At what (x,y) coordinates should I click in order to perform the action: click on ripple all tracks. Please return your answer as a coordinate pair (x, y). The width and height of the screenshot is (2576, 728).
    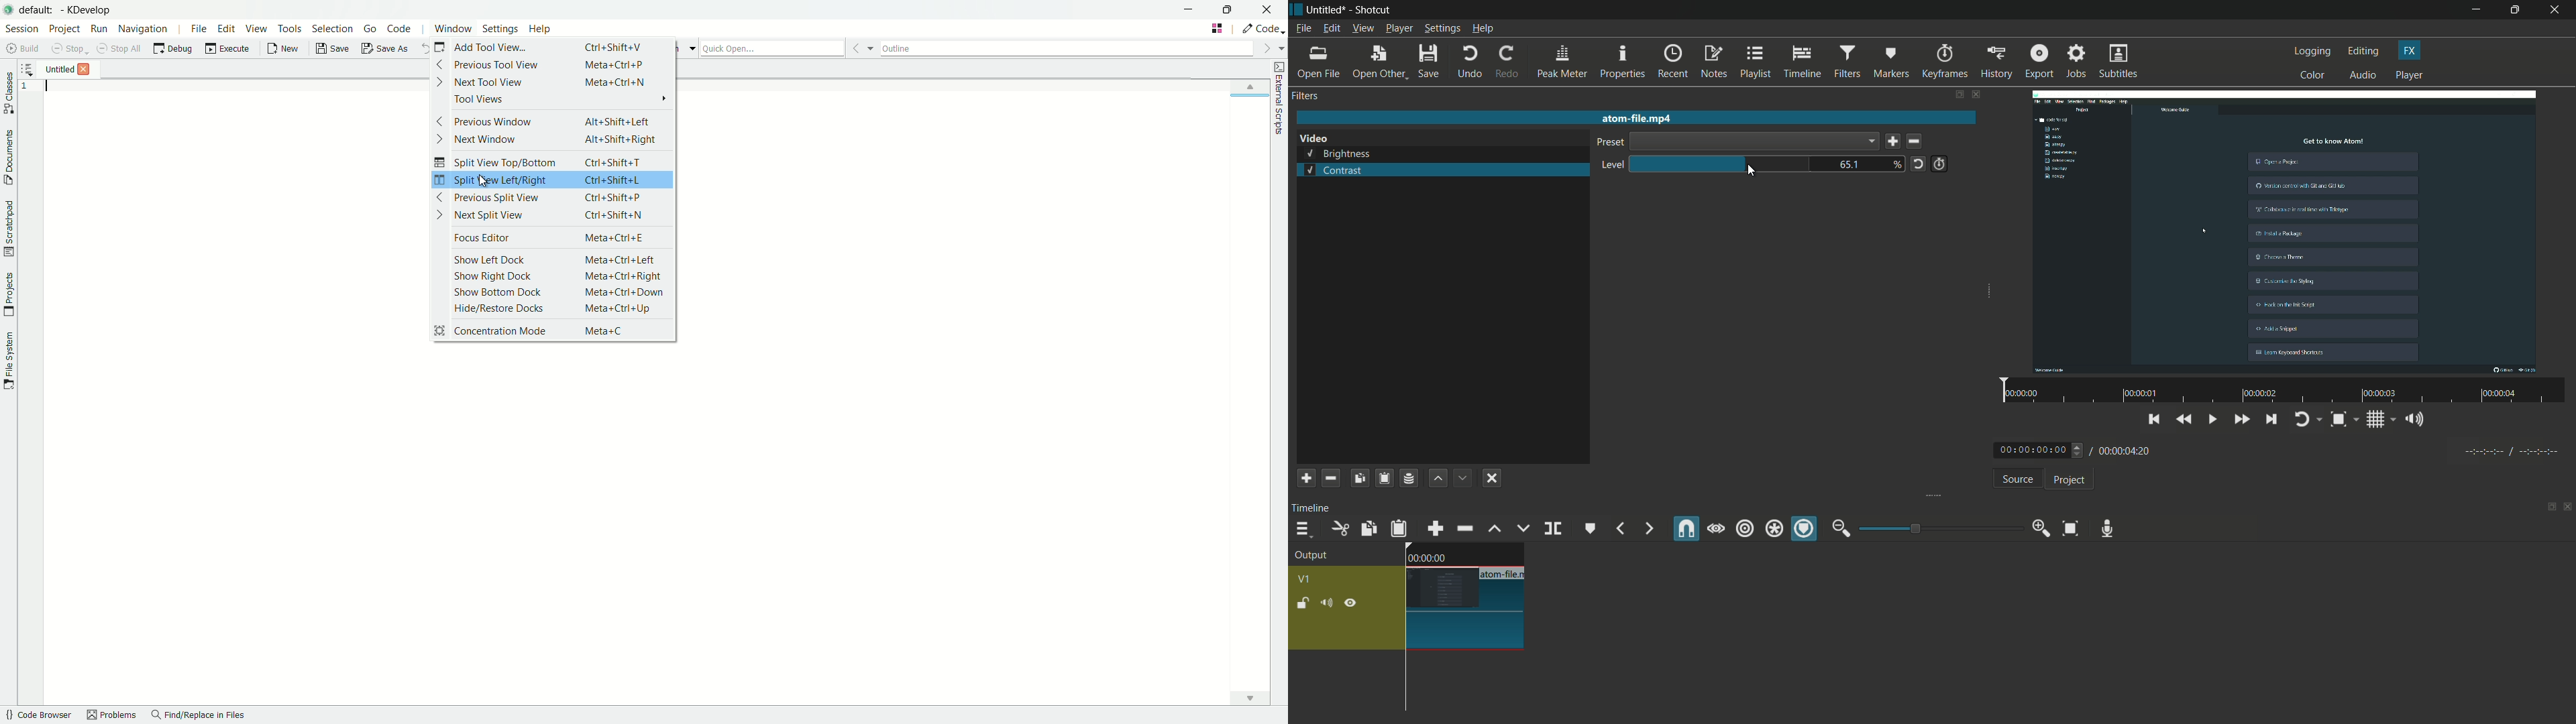
    Looking at the image, I should click on (1773, 530).